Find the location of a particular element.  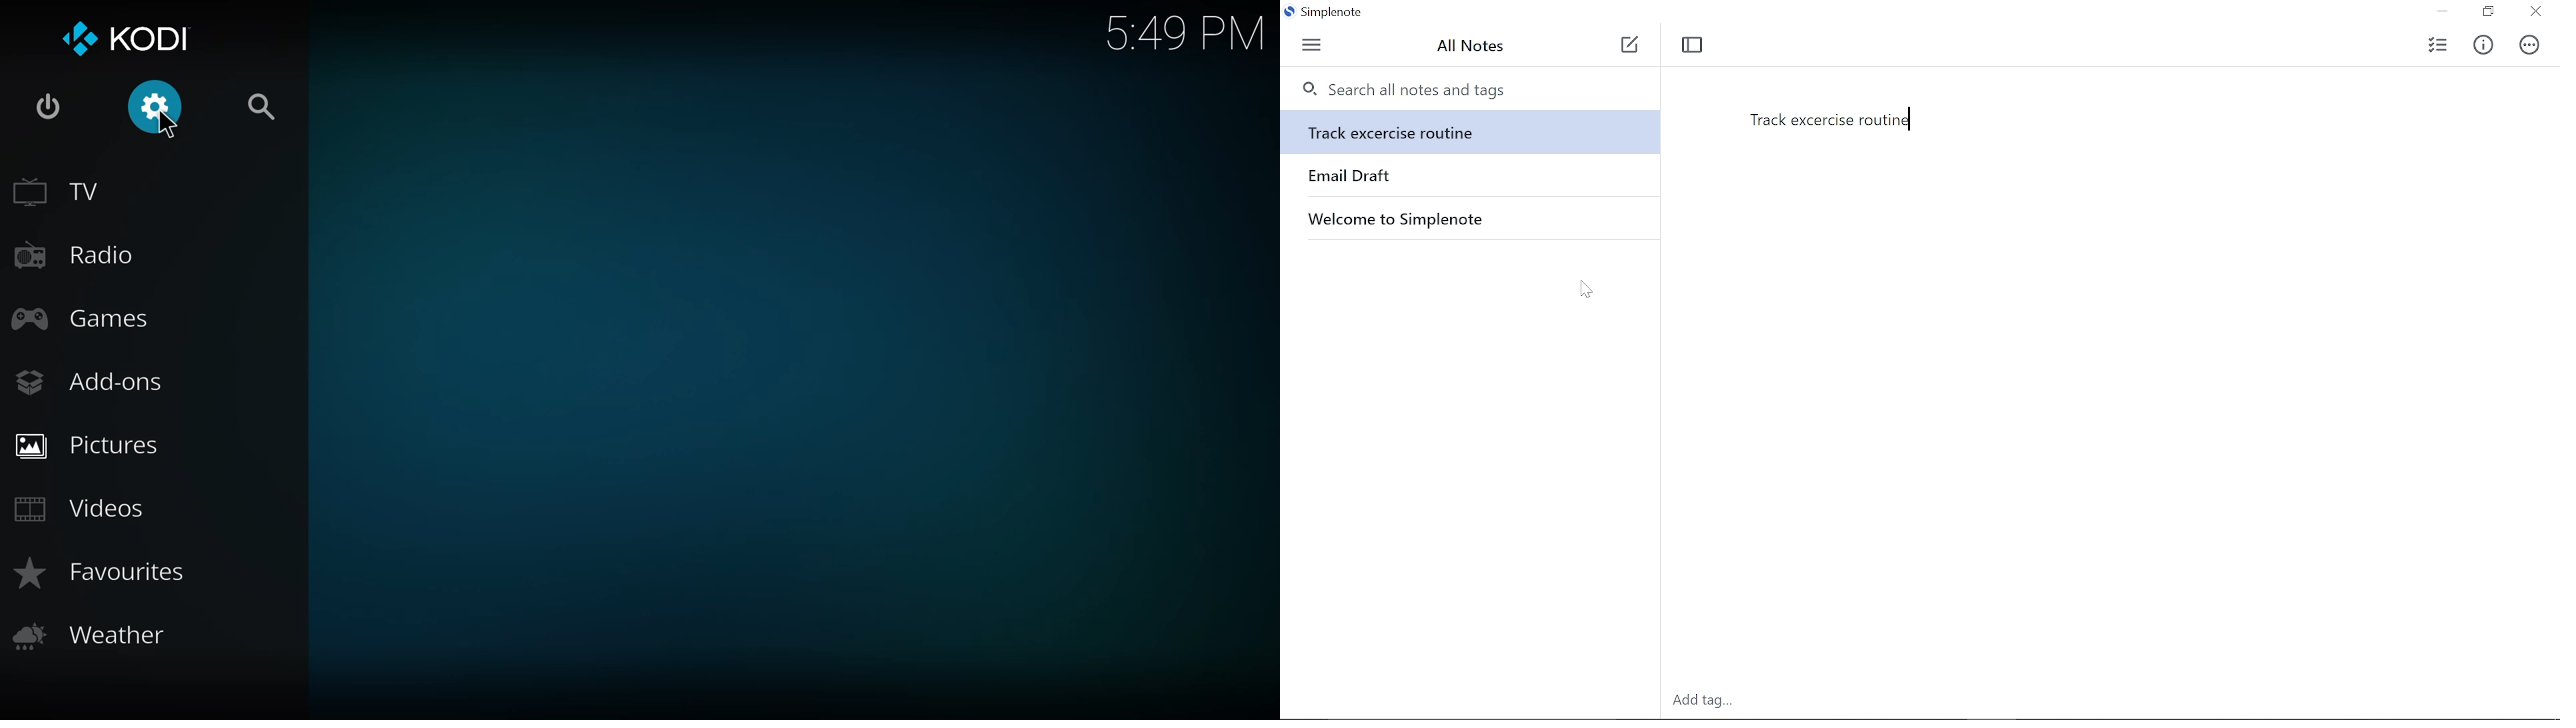

New Note is located at coordinates (1631, 48).